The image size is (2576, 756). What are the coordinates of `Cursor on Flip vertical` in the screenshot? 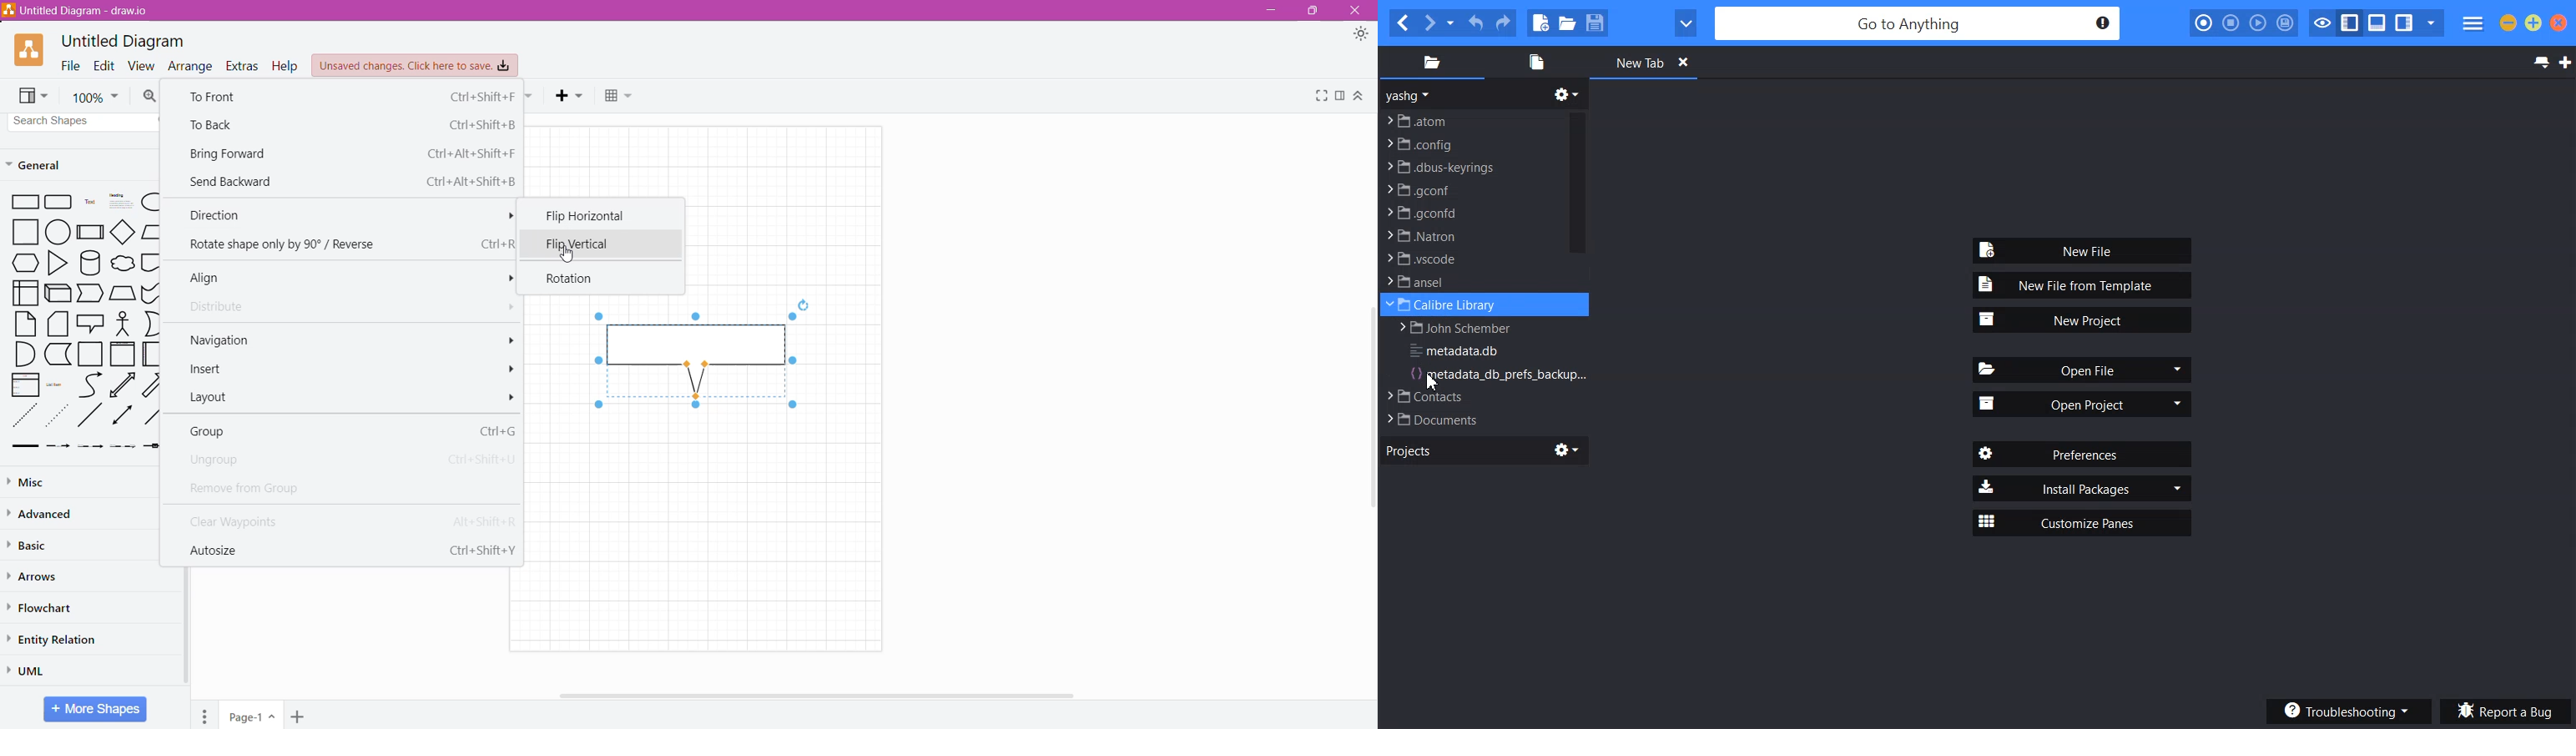 It's located at (565, 254).